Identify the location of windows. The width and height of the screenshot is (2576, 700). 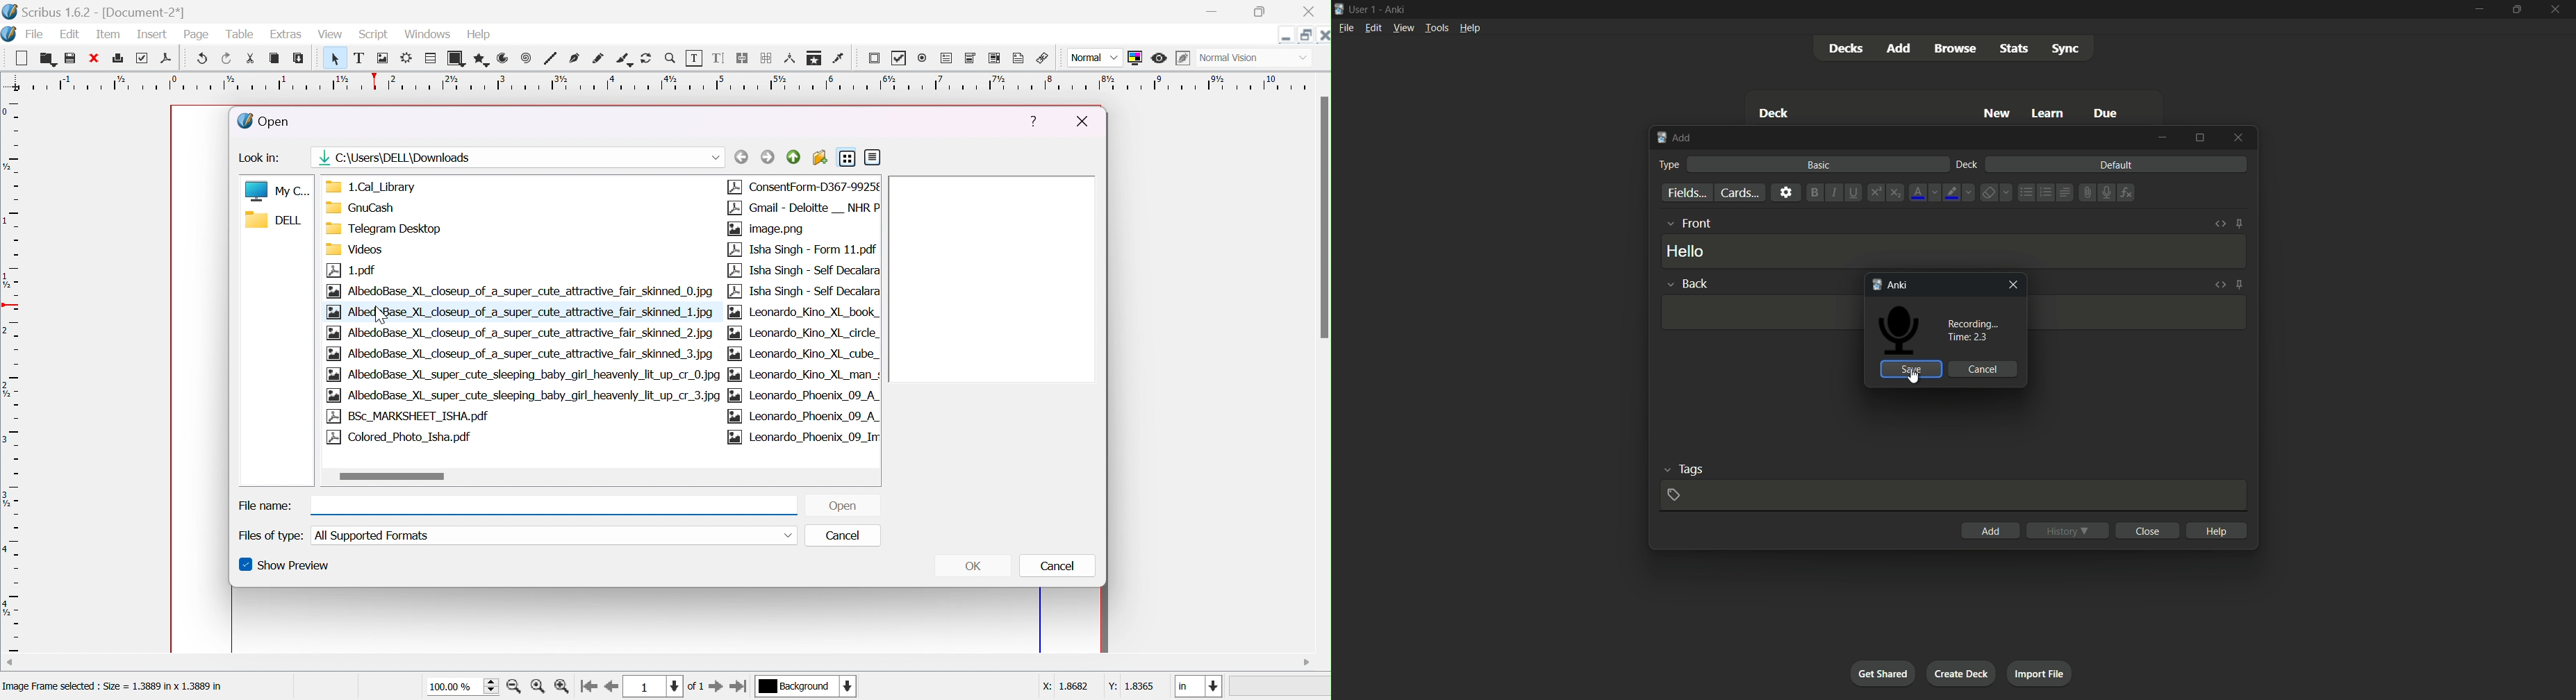
(427, 35).